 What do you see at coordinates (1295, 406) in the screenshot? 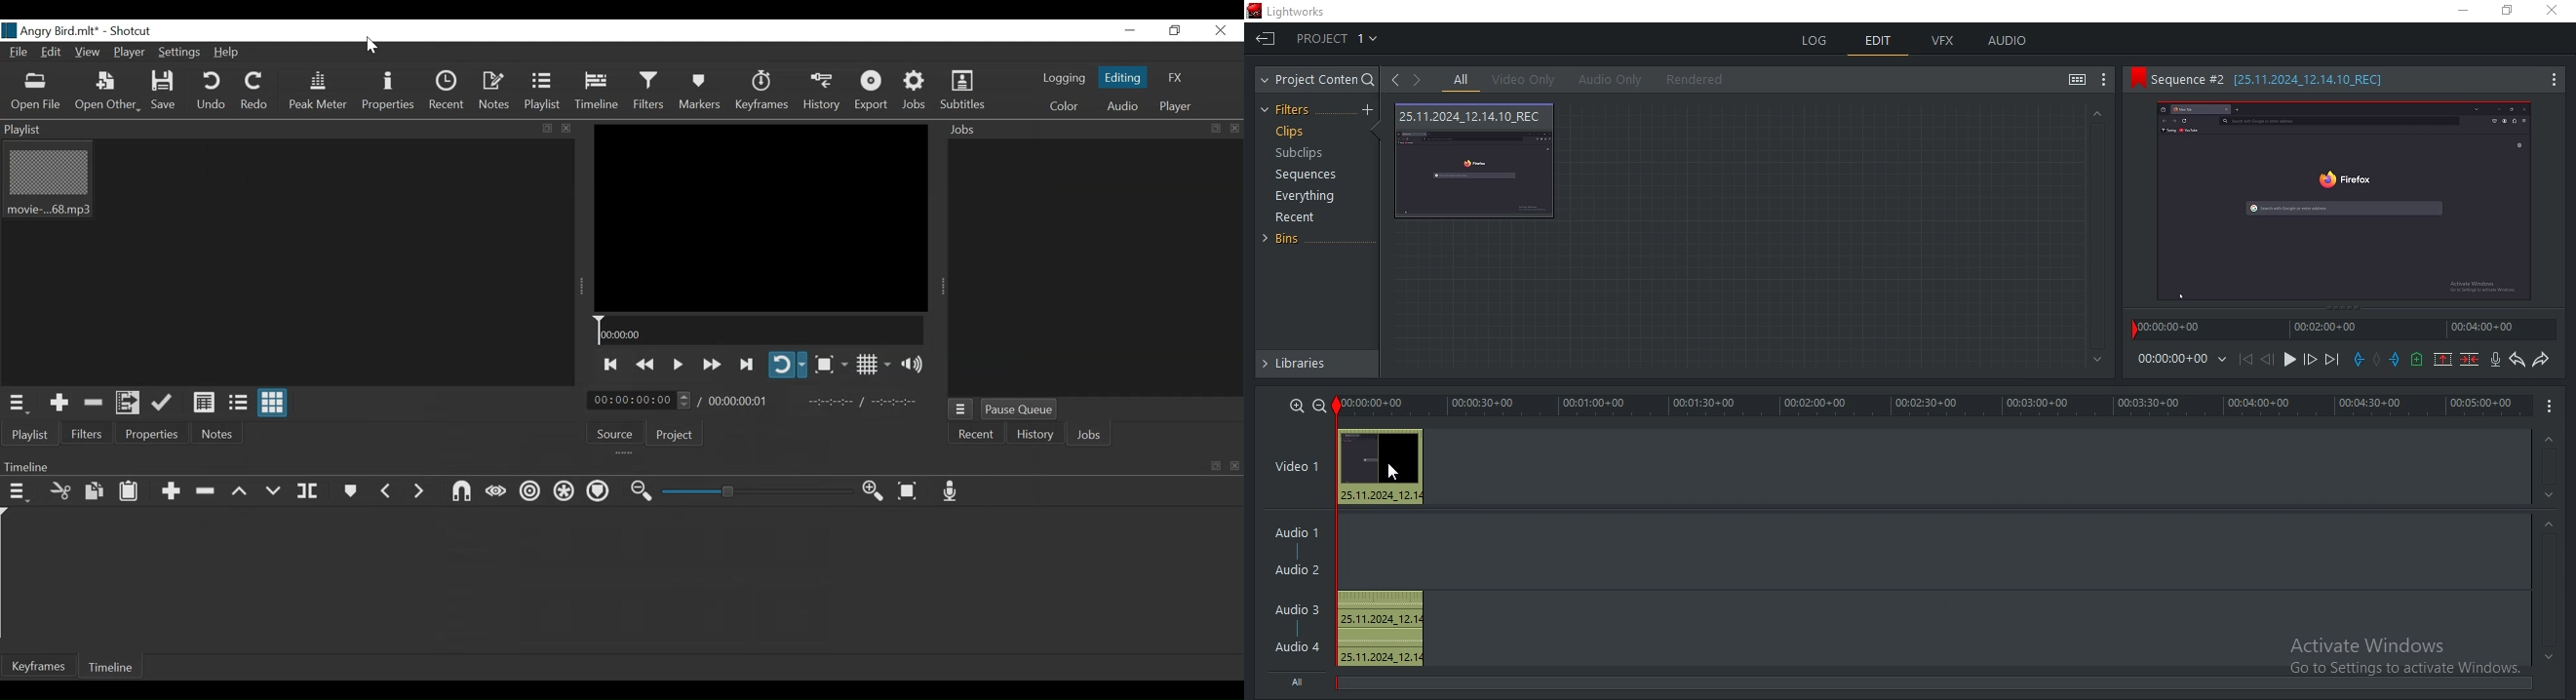
I see `zoom in` at bounding box center [1295, 406].